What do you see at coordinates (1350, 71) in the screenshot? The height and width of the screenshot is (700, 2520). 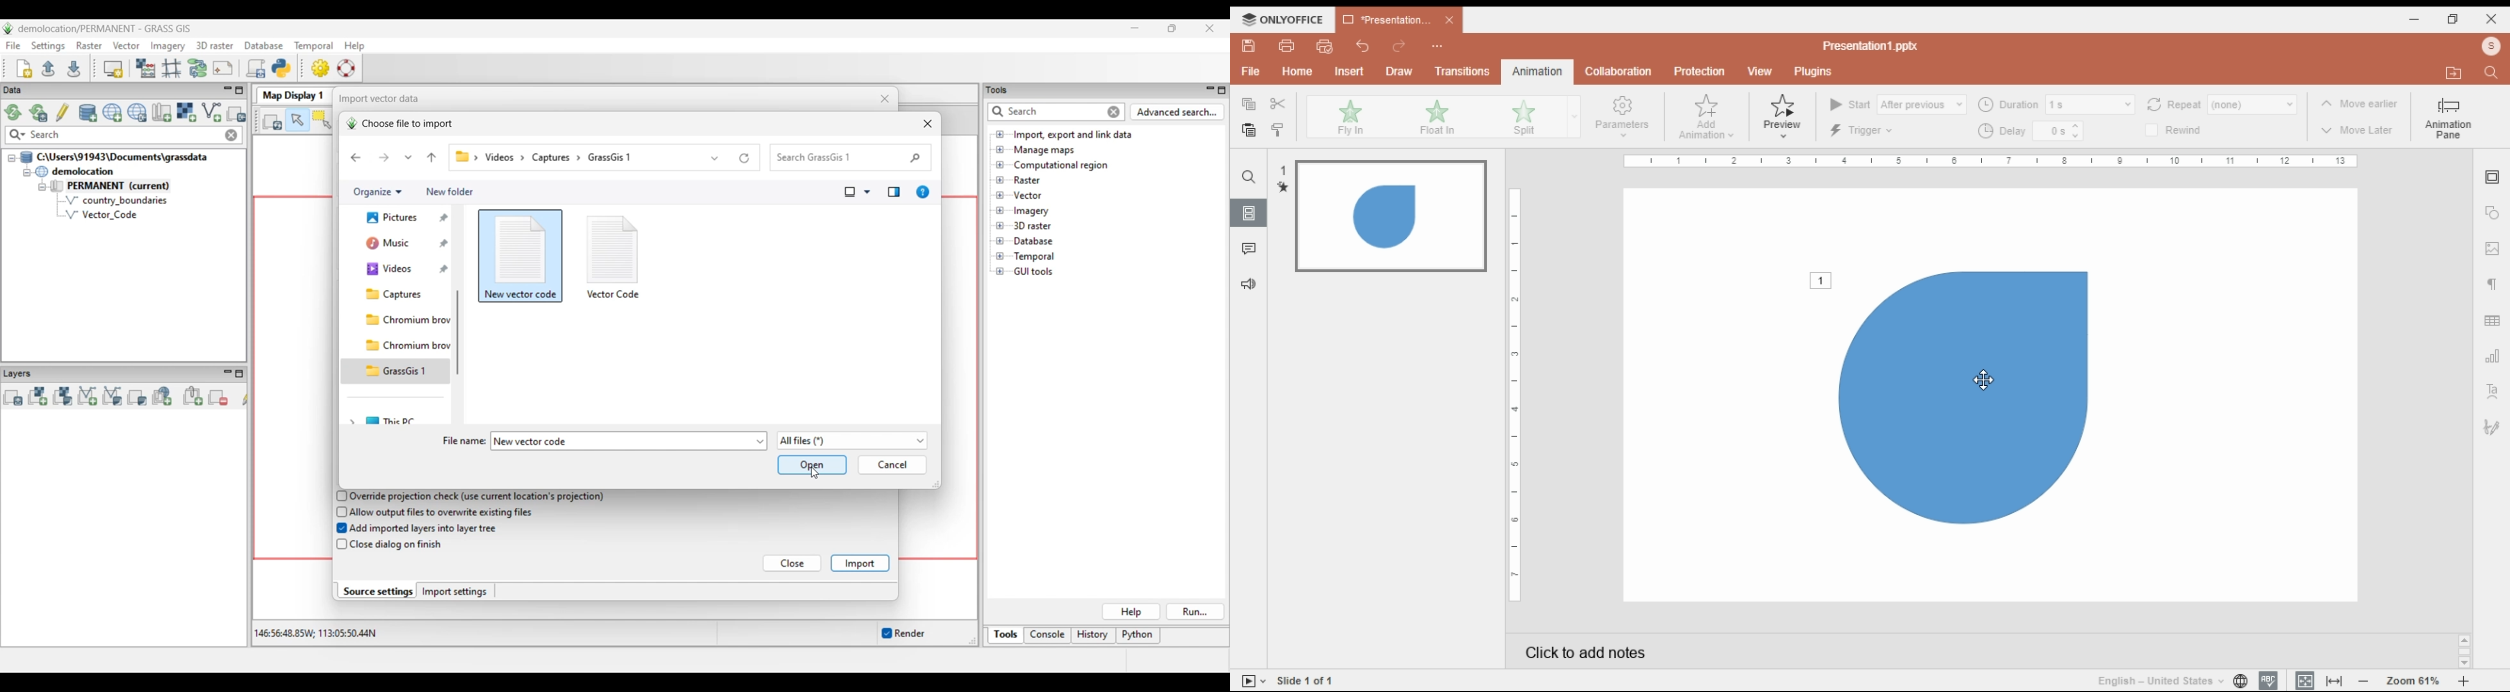 I see `insert` at bounding box center [1350, 71].